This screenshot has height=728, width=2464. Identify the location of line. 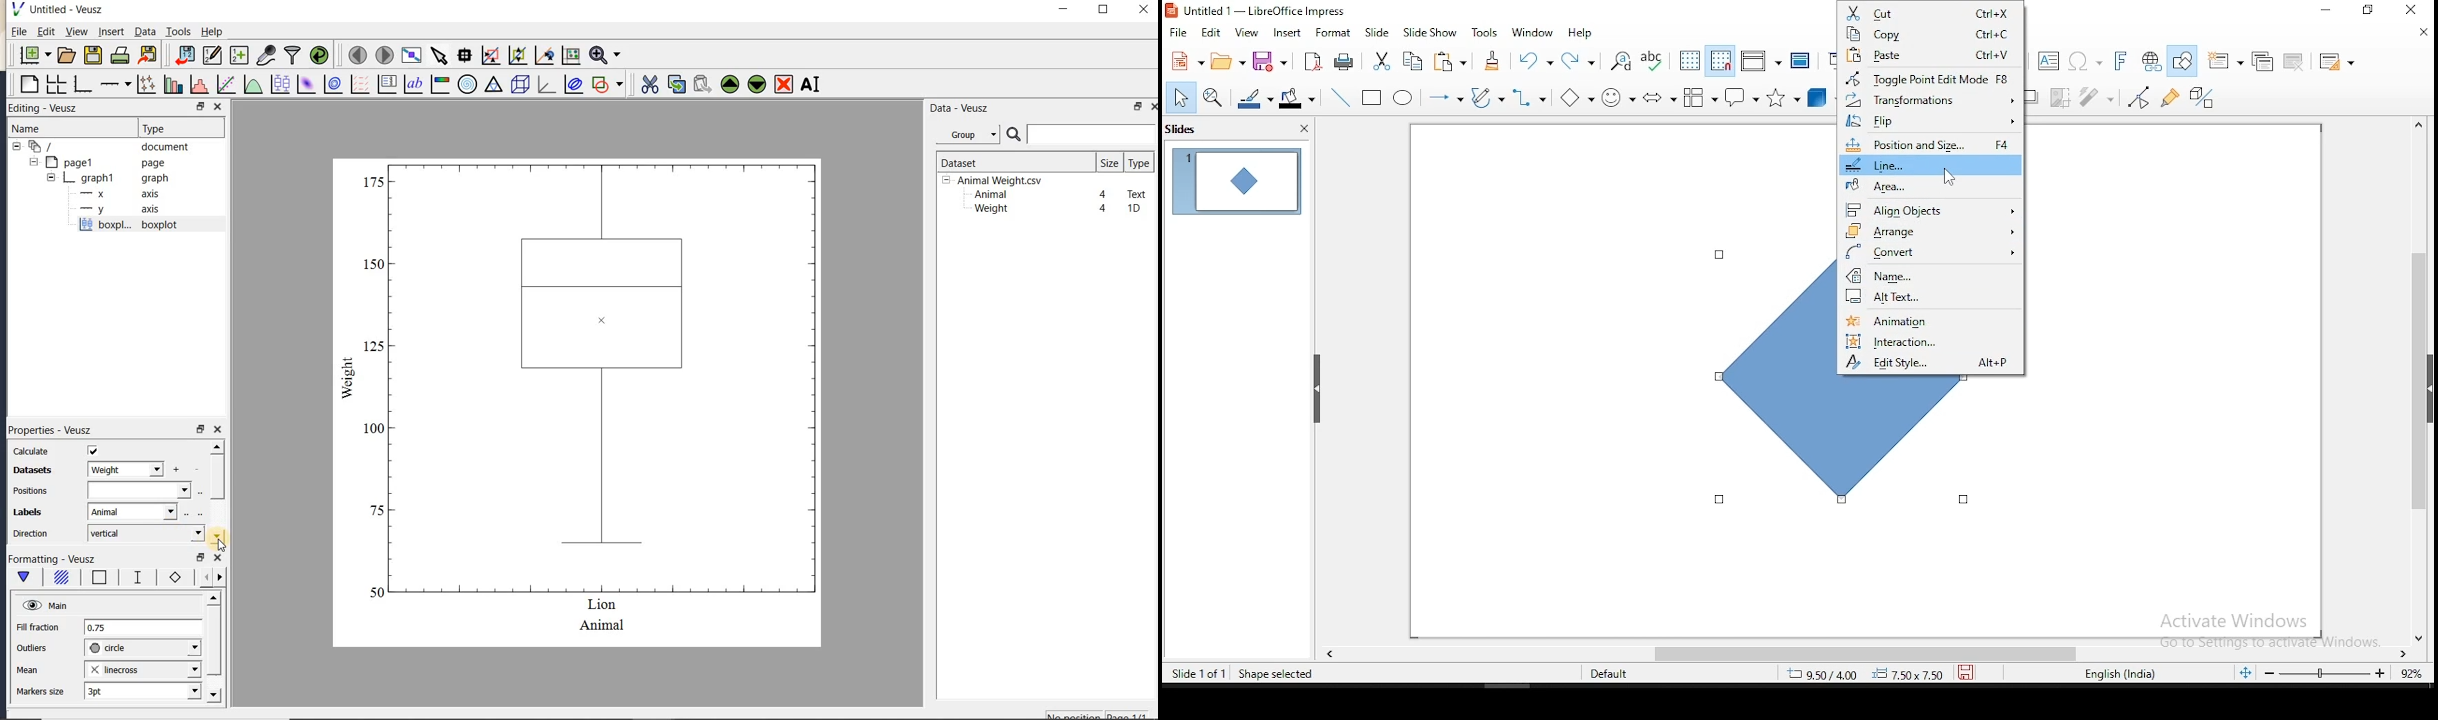
(1341, 97).